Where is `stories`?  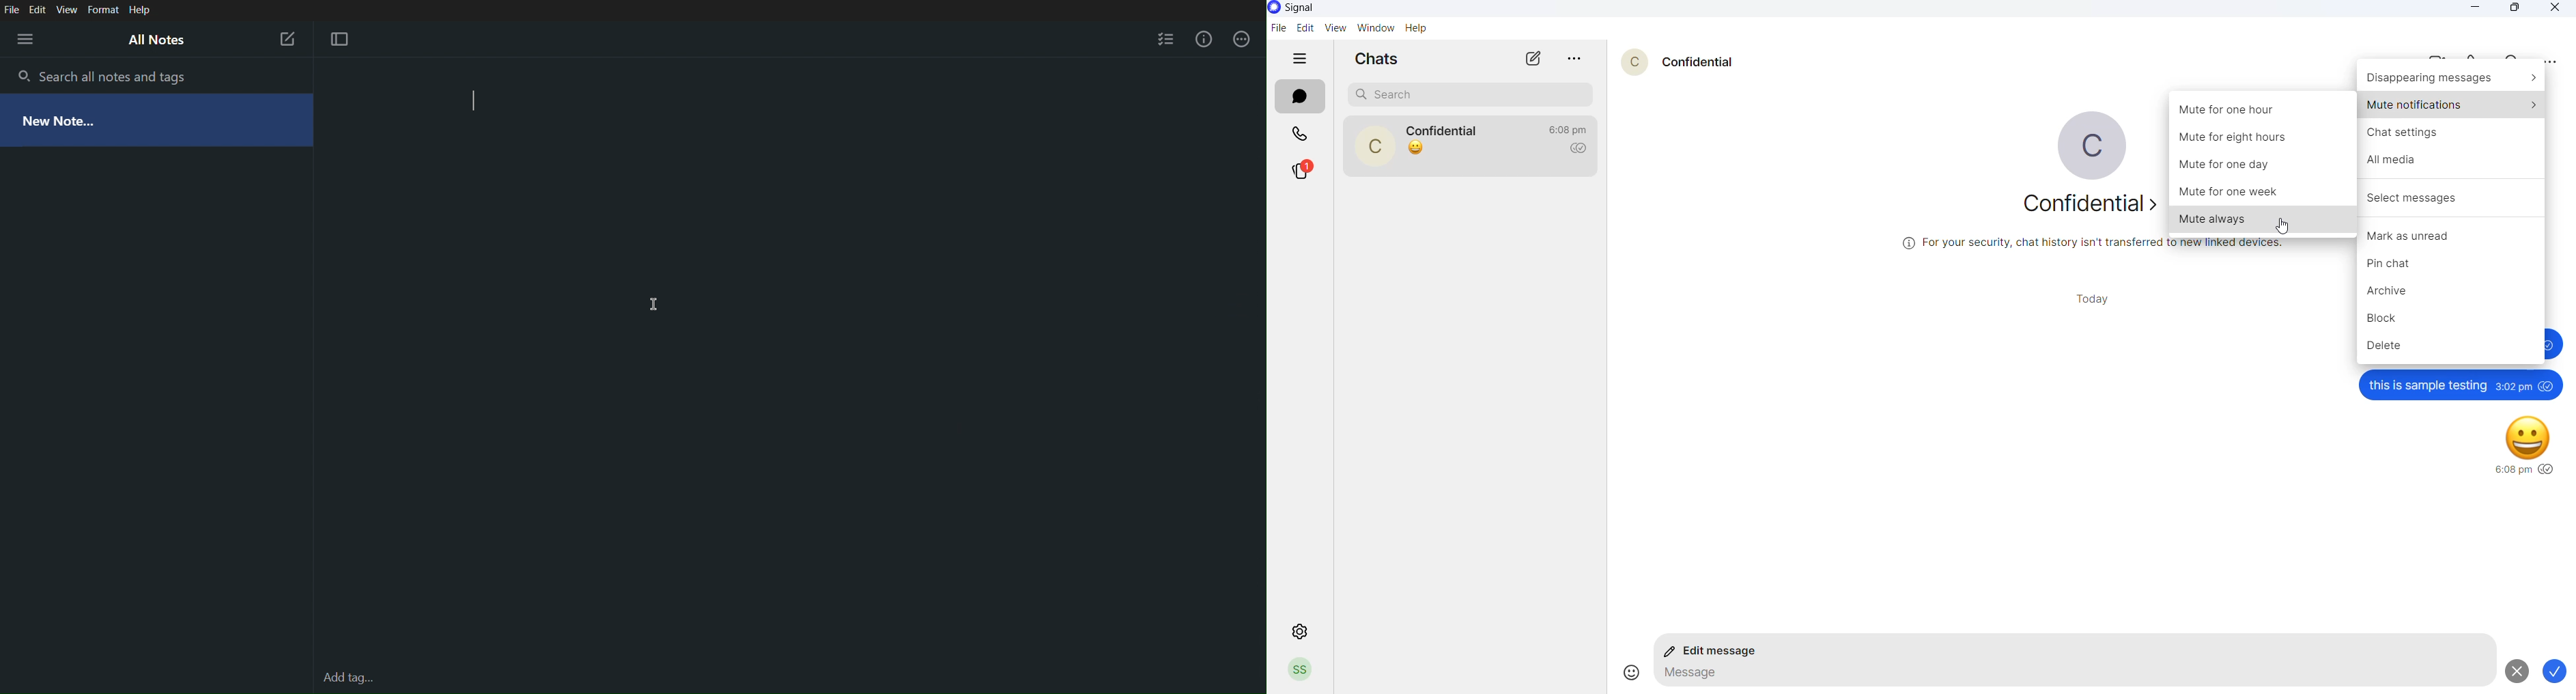
stories is located at coordinates (1302, 169).